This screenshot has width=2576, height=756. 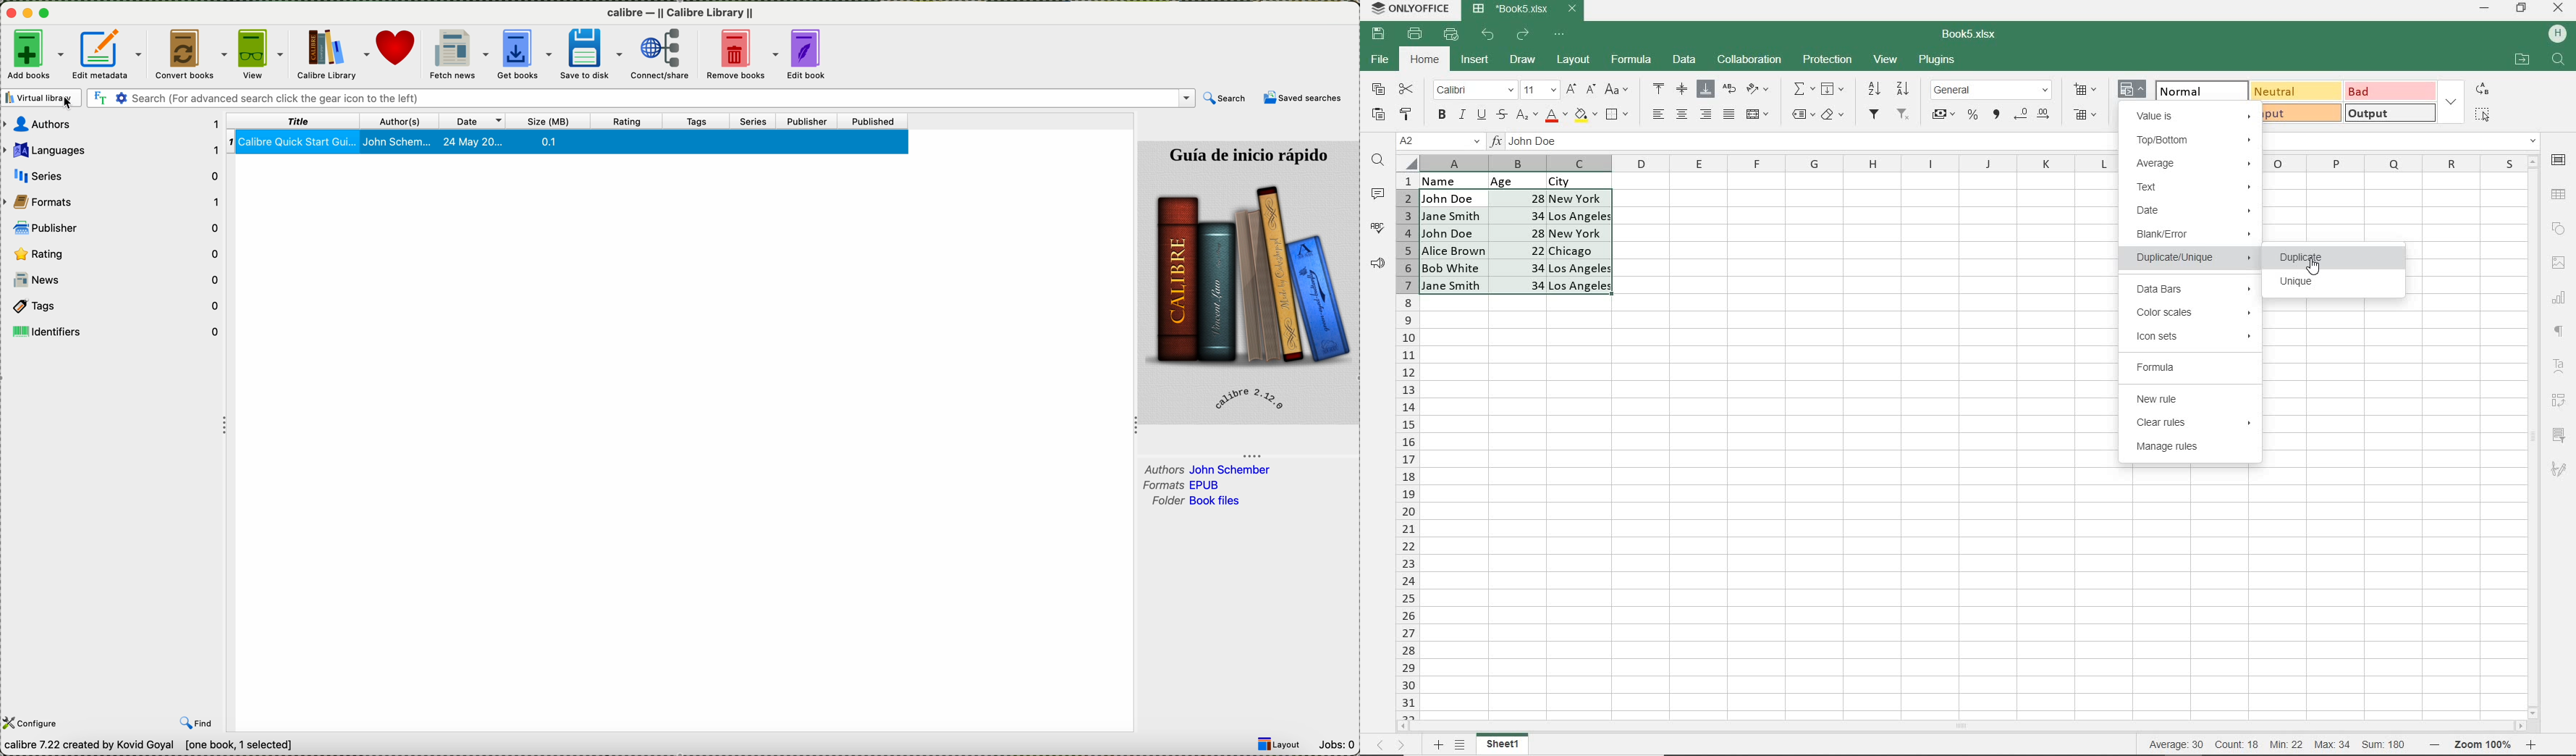 I want to click on INSERT FUNCTION, so click(x=1804, y=88).